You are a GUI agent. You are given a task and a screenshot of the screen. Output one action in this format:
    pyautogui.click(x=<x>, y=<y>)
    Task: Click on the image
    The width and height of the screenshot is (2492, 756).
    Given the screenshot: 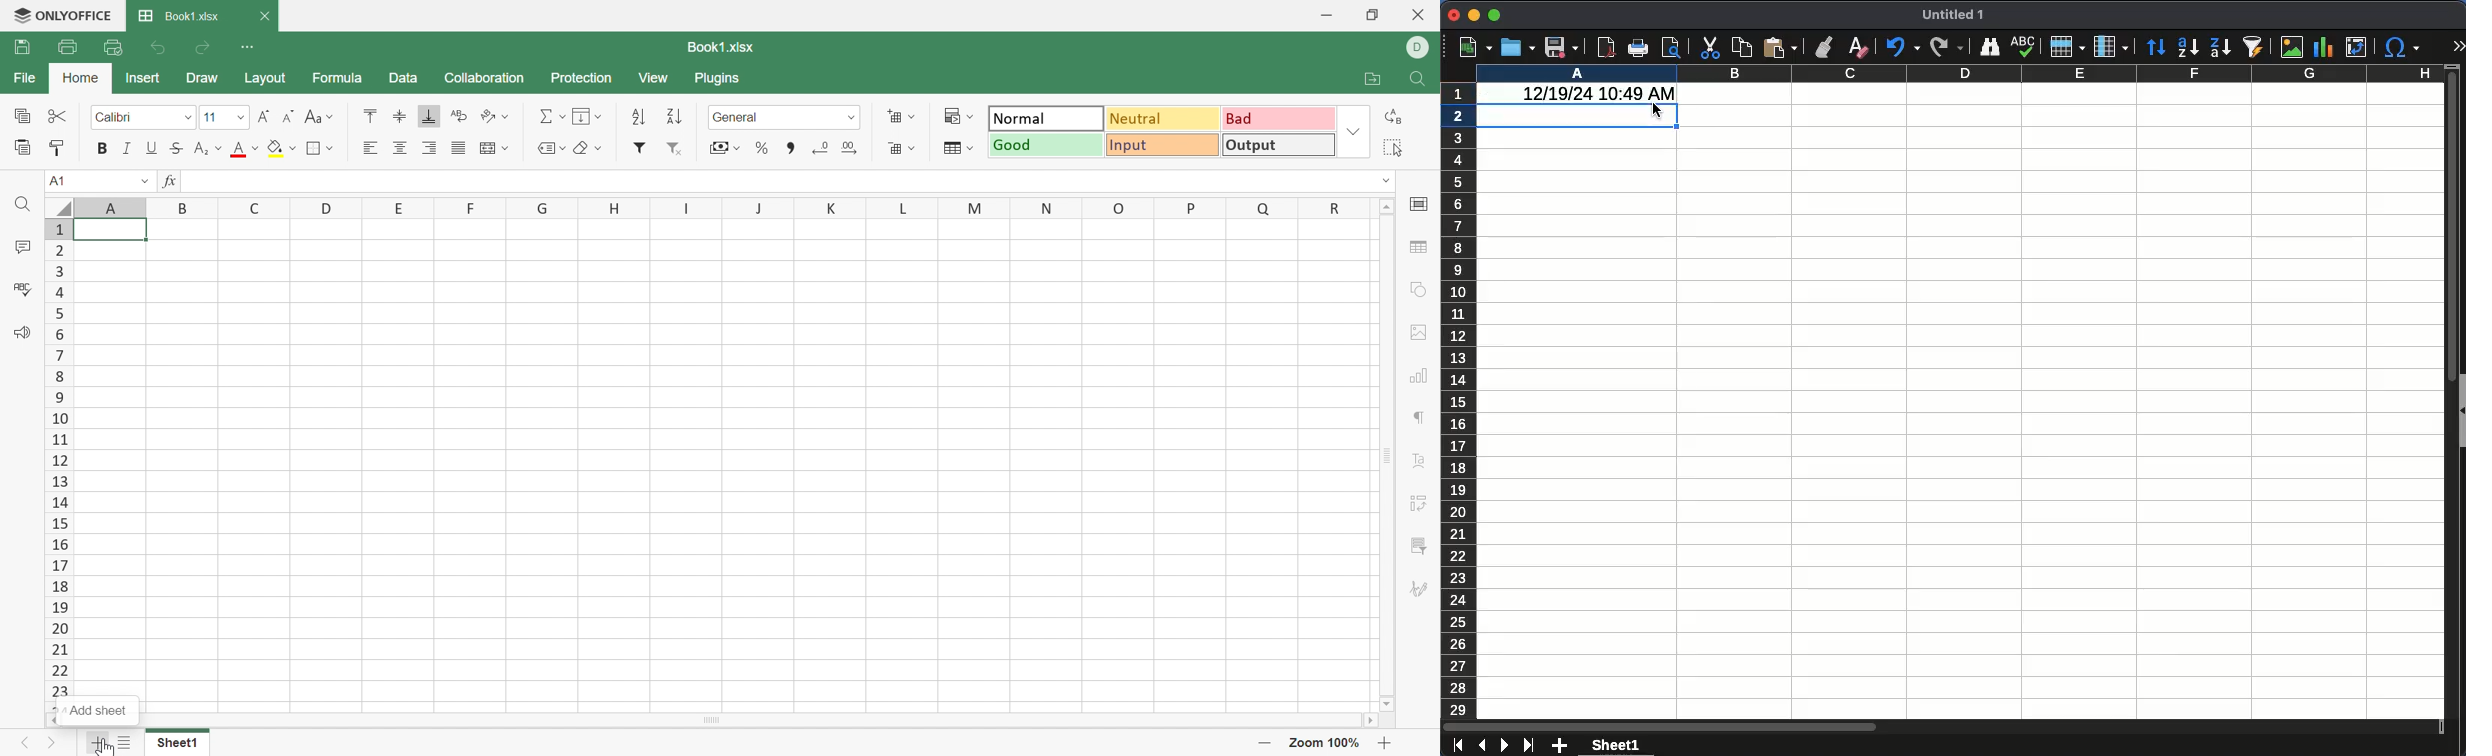 What is the action you would take?
    pyautogui.click(x=2290, y=46)
    